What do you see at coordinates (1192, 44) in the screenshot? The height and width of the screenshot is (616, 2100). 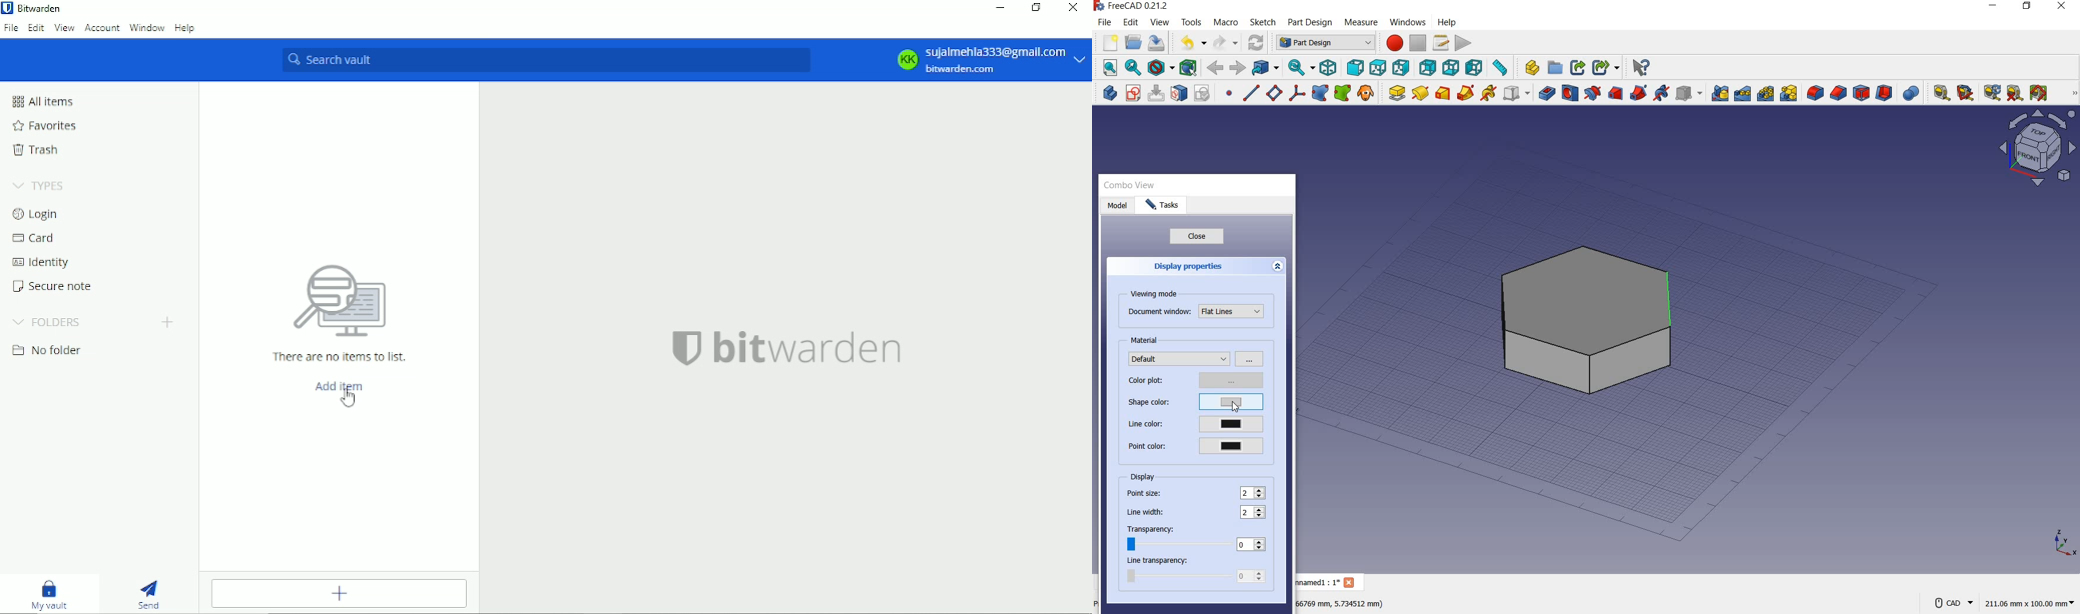 I see `undo` at bounding box center [1192, 44].